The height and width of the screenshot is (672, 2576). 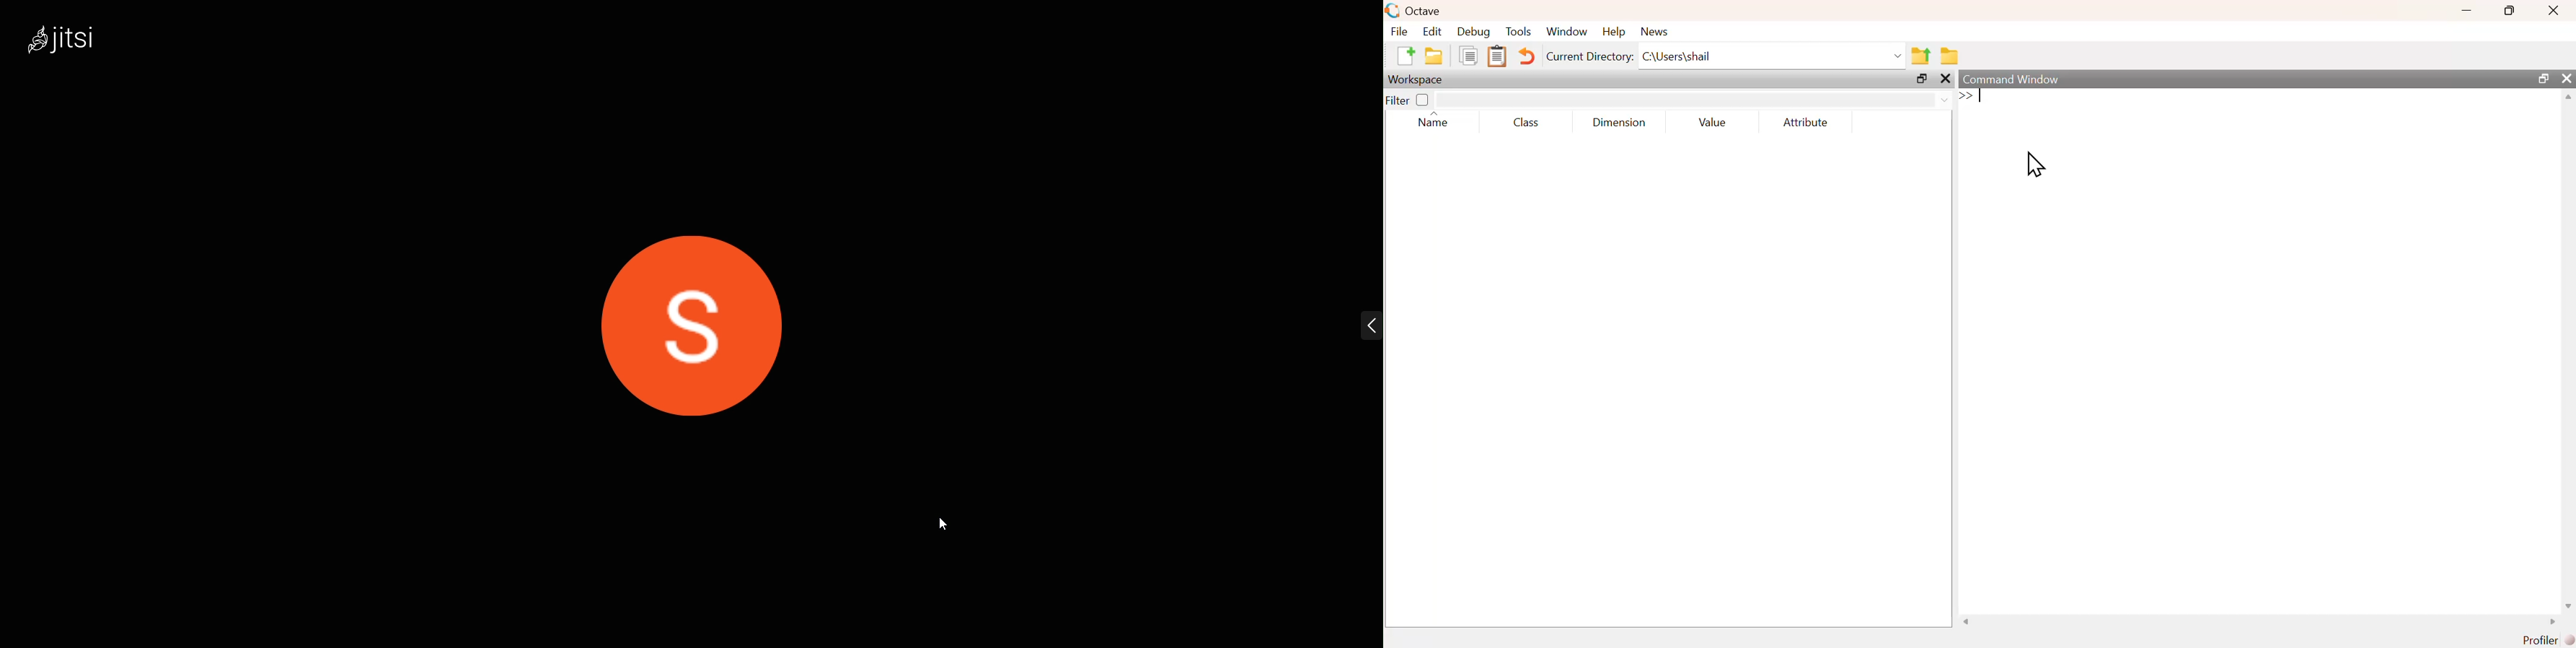 What do you see at coordinates (2568, 98) in the screenshot?
I see `scroll up` at bounding box center [2568, 98].